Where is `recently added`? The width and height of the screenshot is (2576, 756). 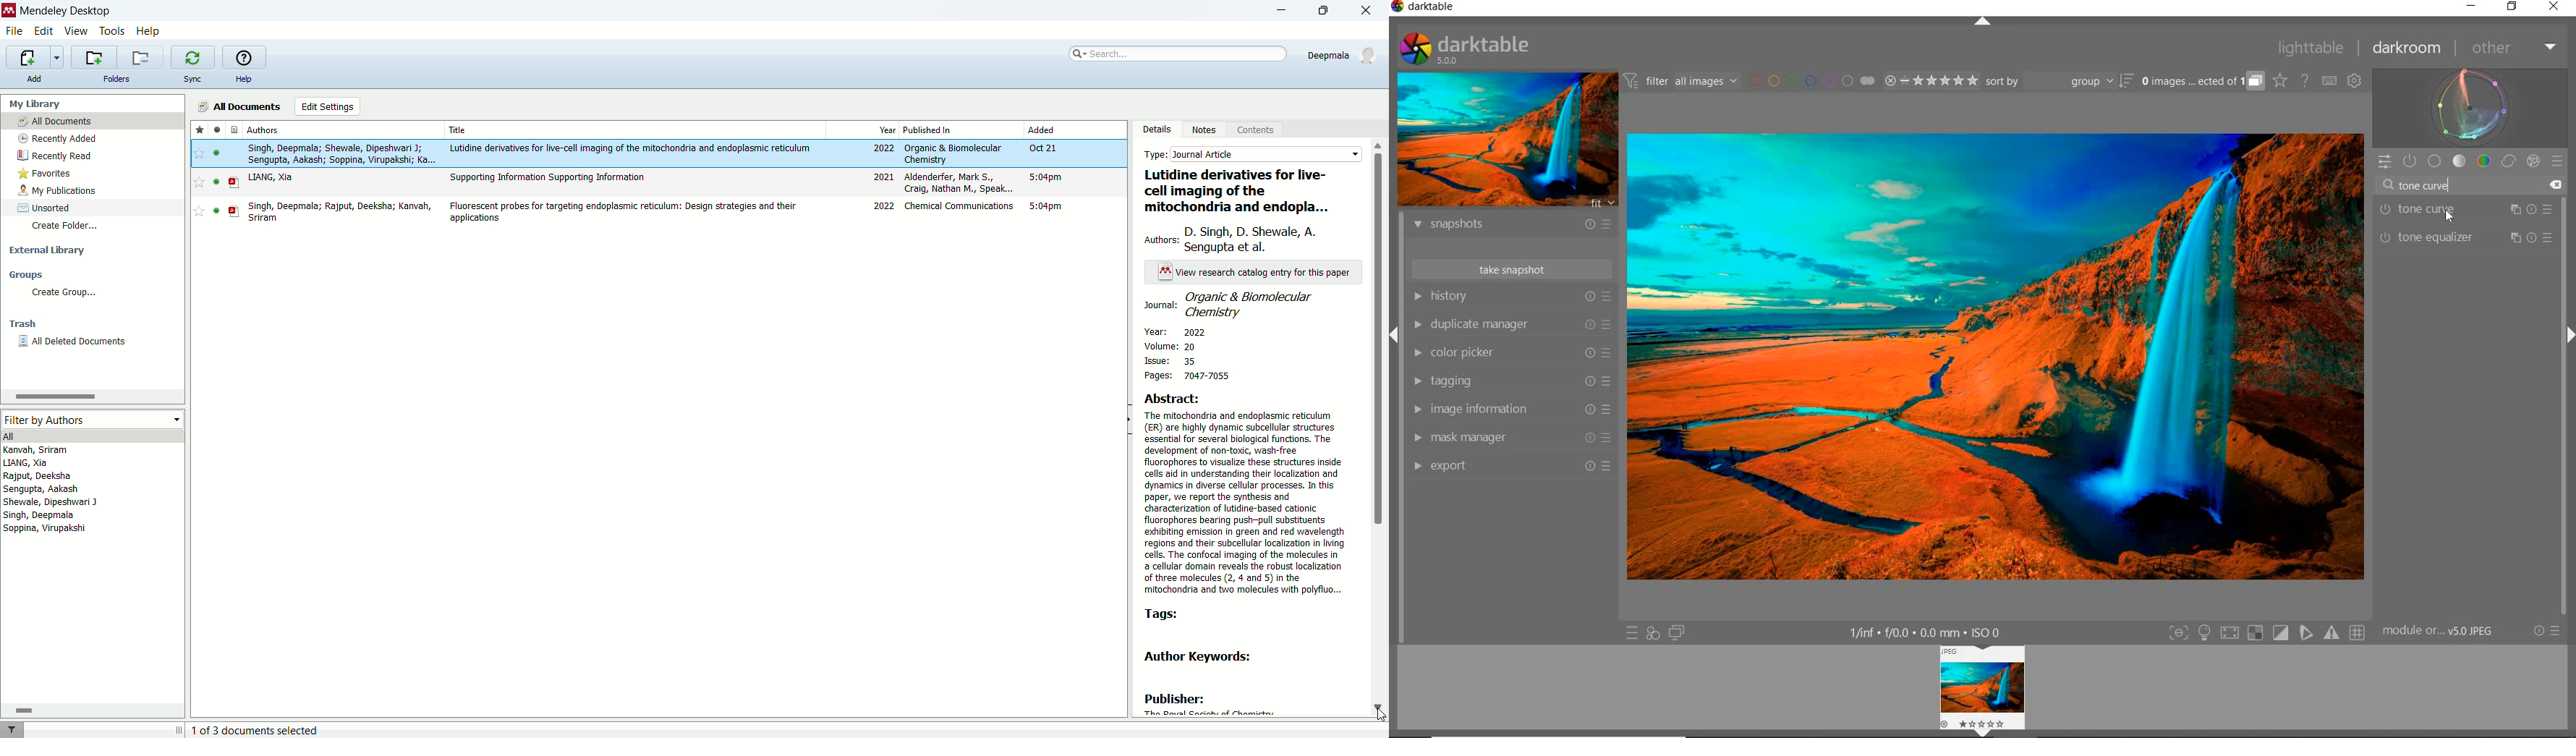 recently added is located at coordinates (56, 138).